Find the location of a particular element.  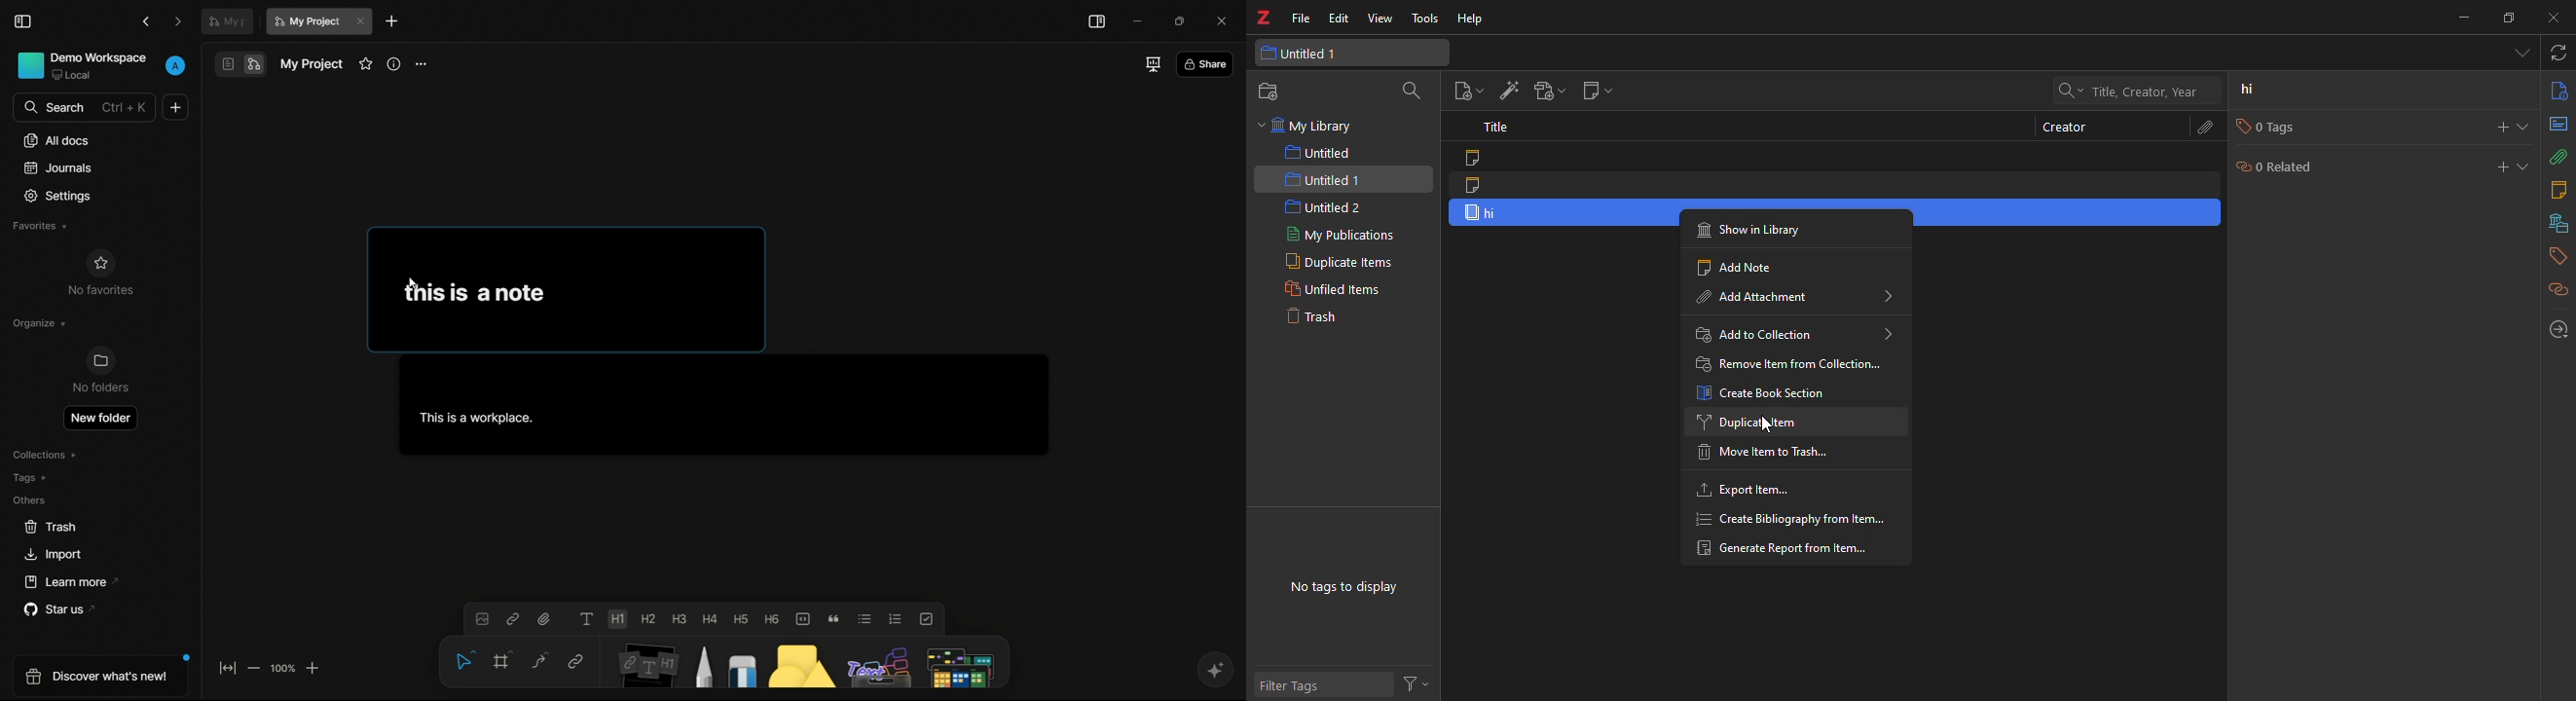

abstract is located at coordinates (2558, 127).